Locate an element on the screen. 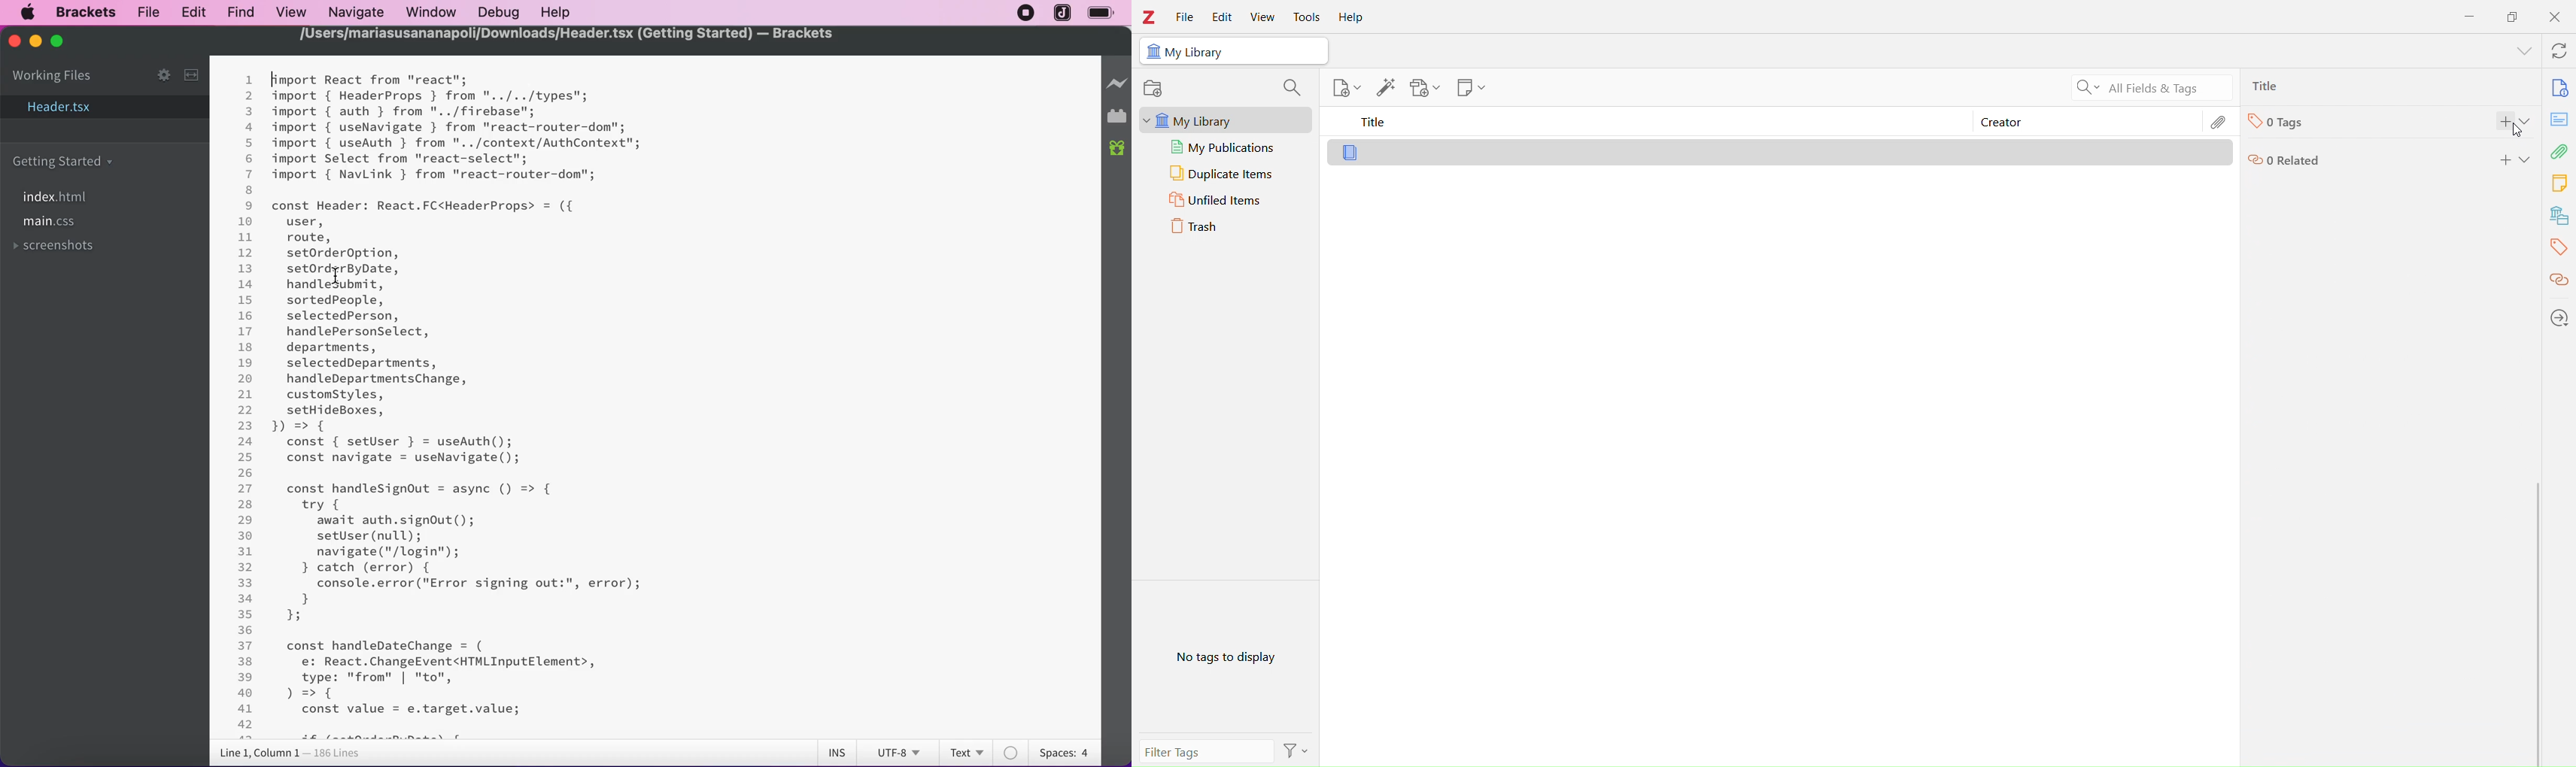 Image resolution: width=2576 pixels, height=784 pixels. All Filters & Tags is located at coordinates (2149, 89).